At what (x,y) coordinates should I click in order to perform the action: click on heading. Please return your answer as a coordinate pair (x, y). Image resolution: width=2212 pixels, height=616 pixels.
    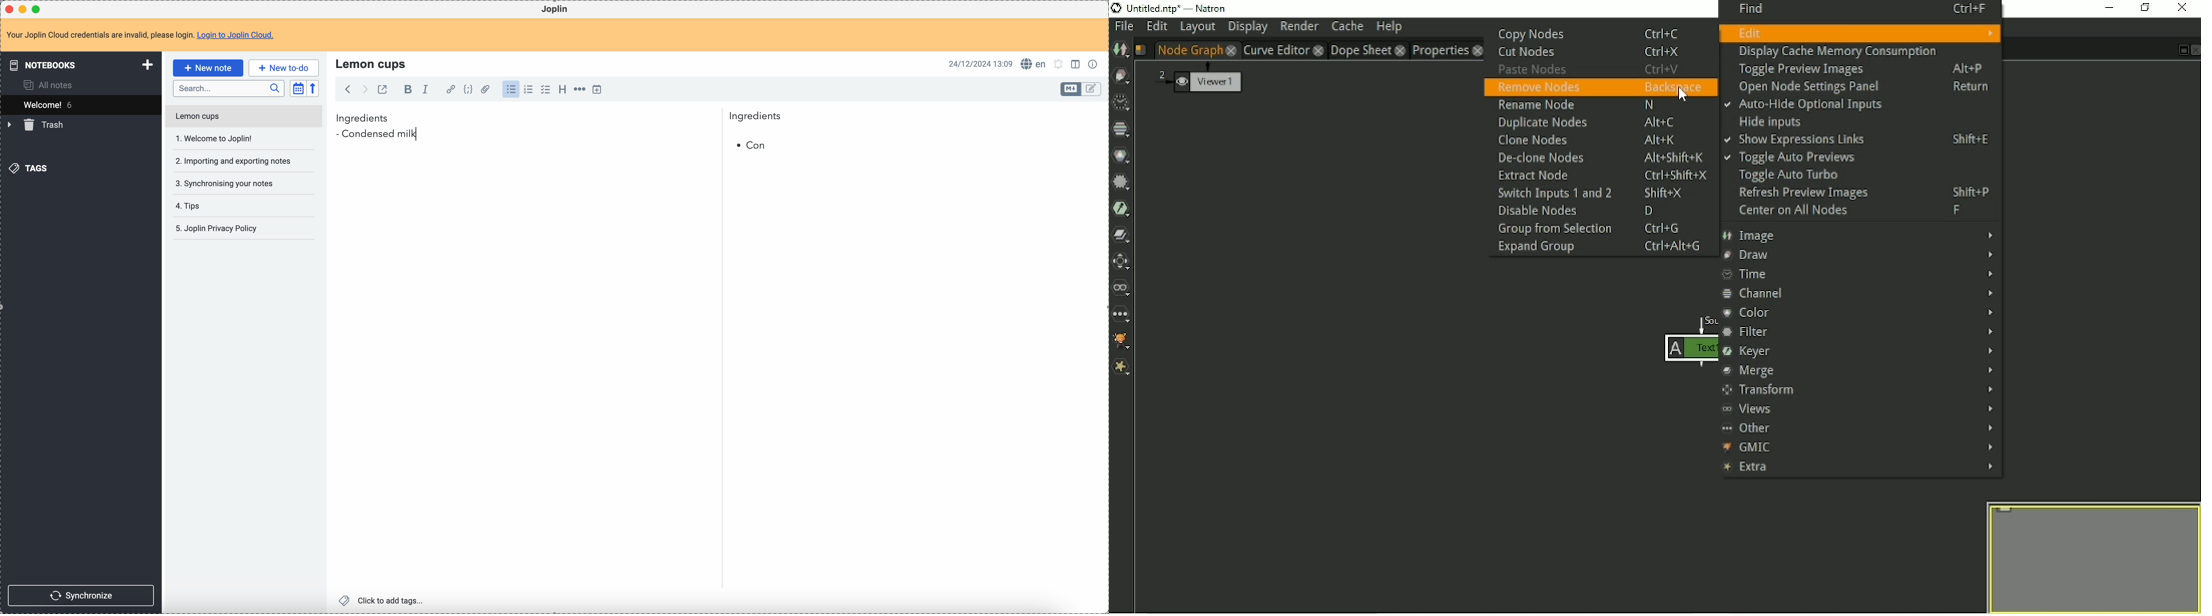
    Looking at the image, I should click on (562, 88).